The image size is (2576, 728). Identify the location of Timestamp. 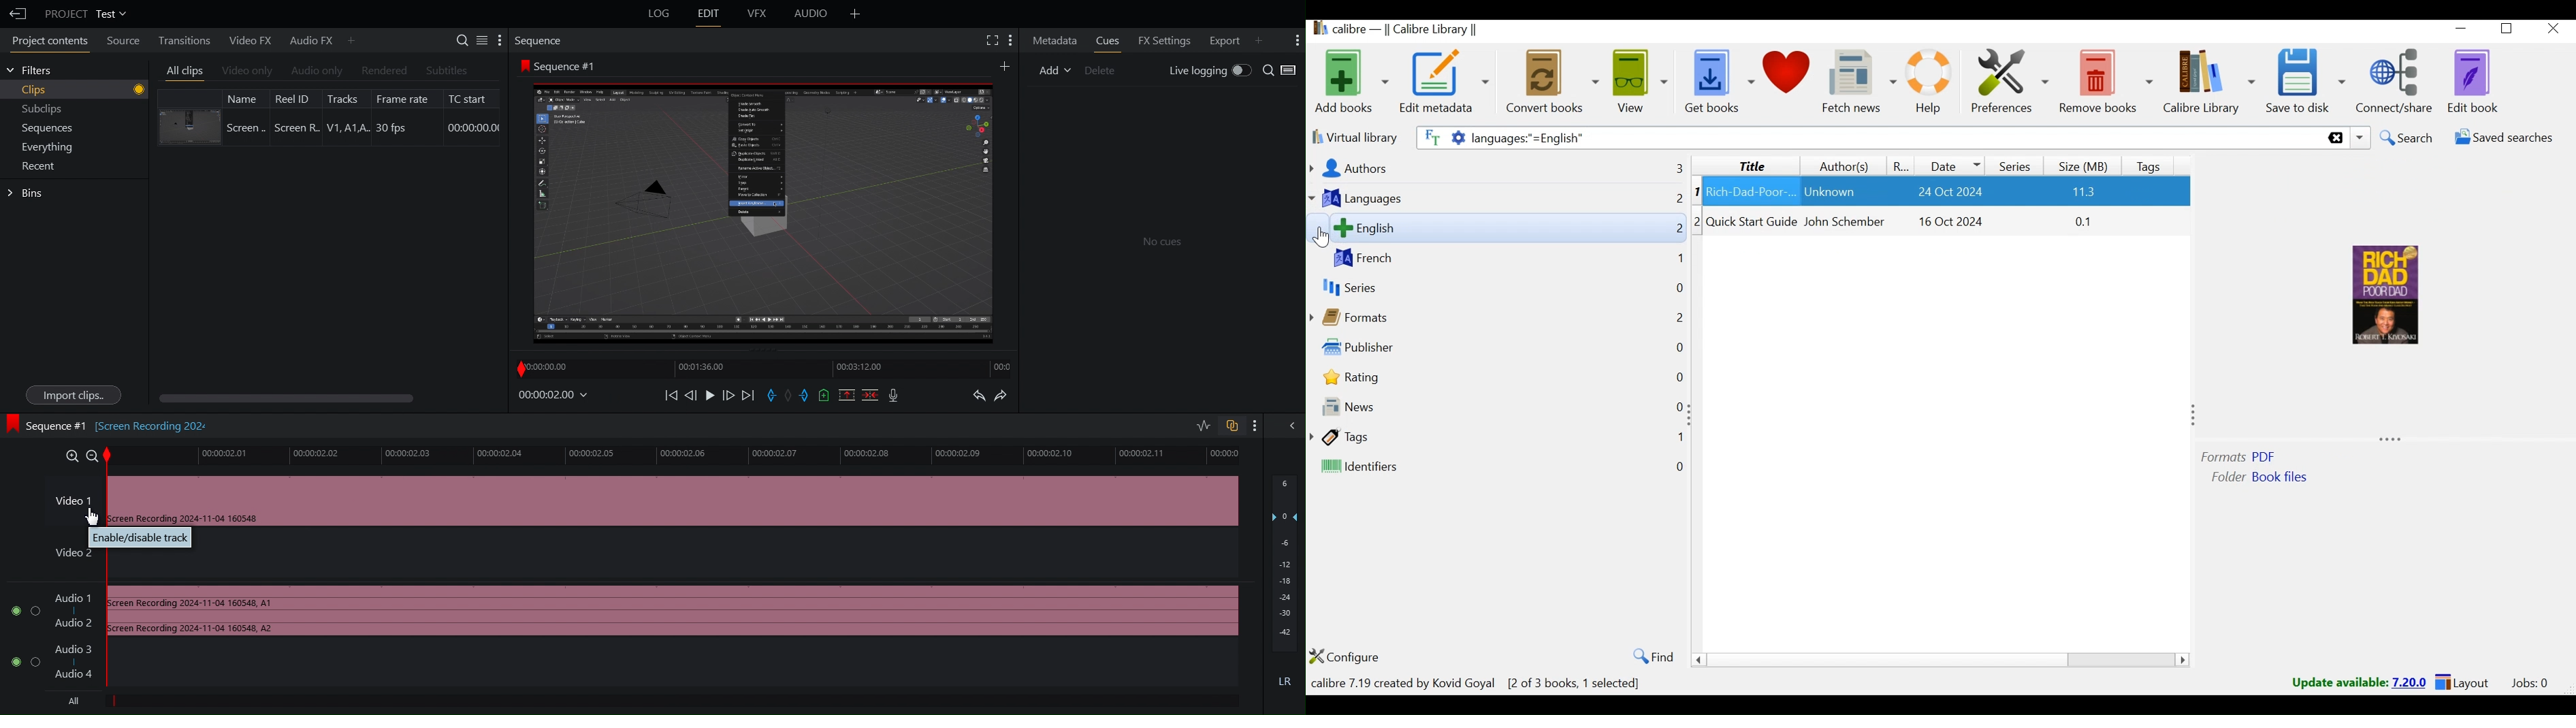
(552, 397).